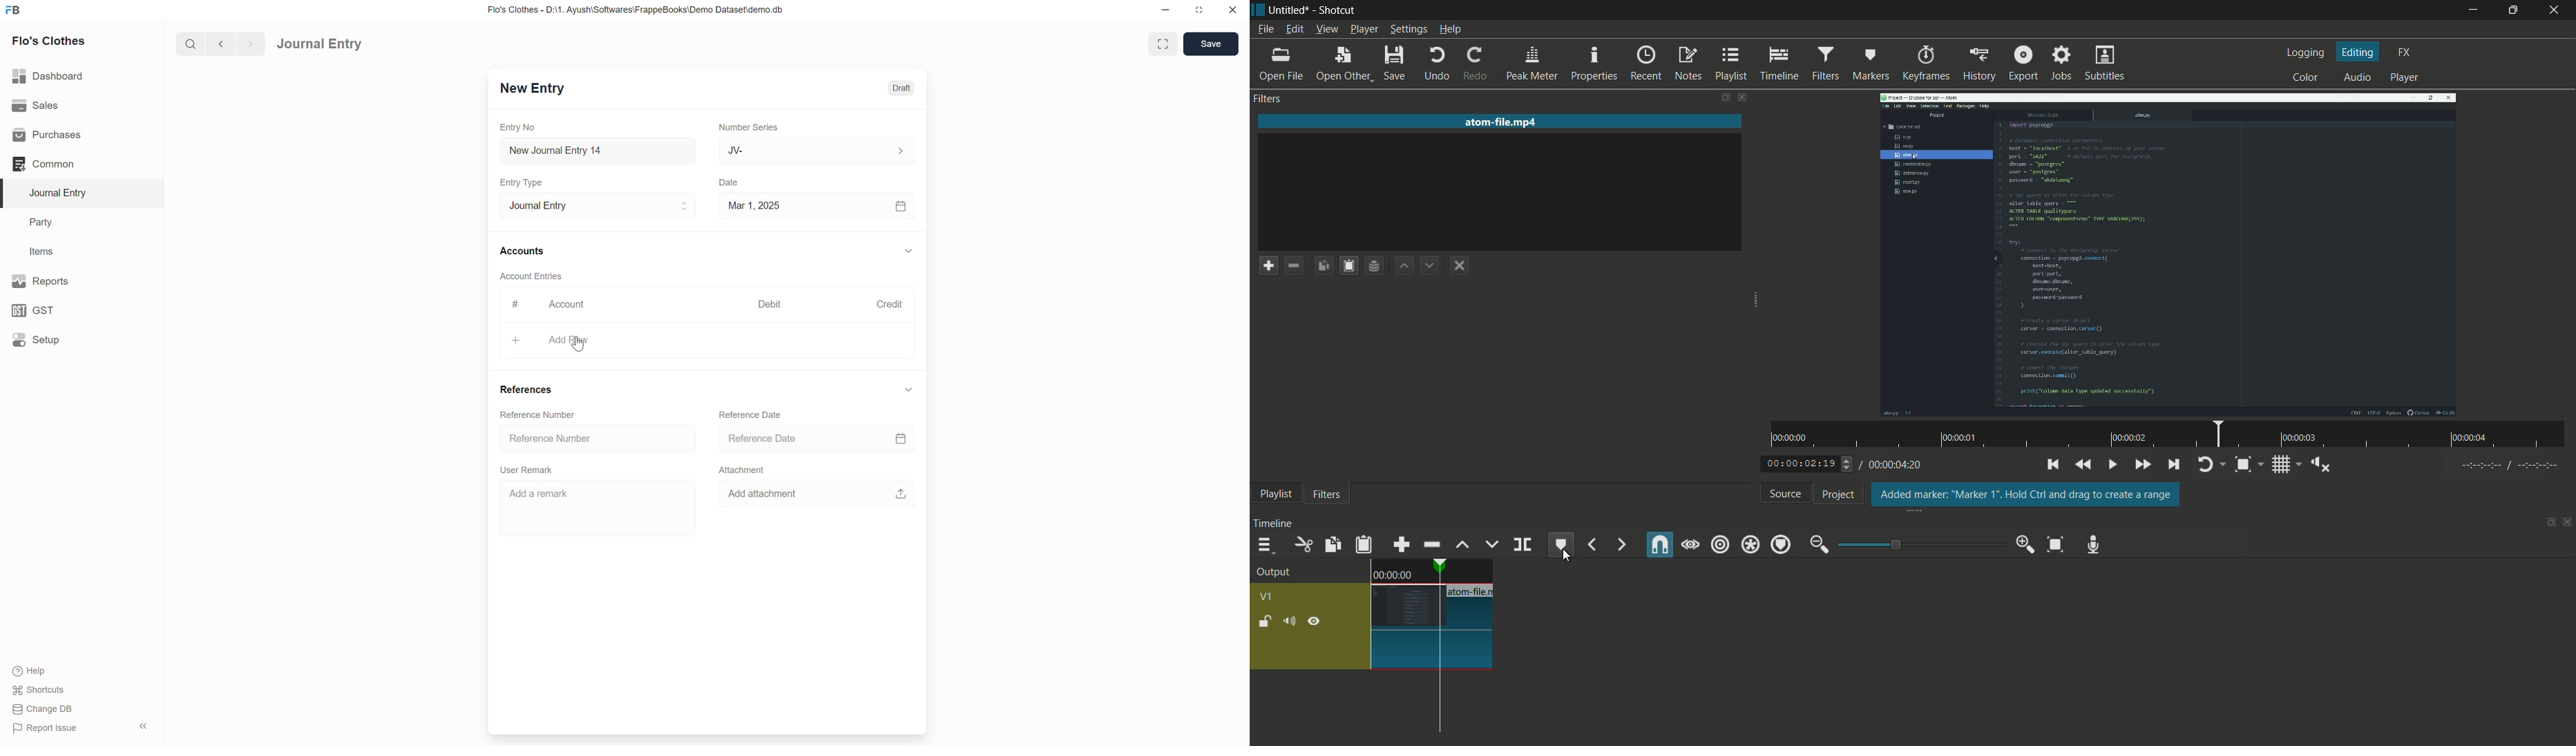  Describe the element at coordinates (1642, 64) in the screenshot. I see `recent` at that location.